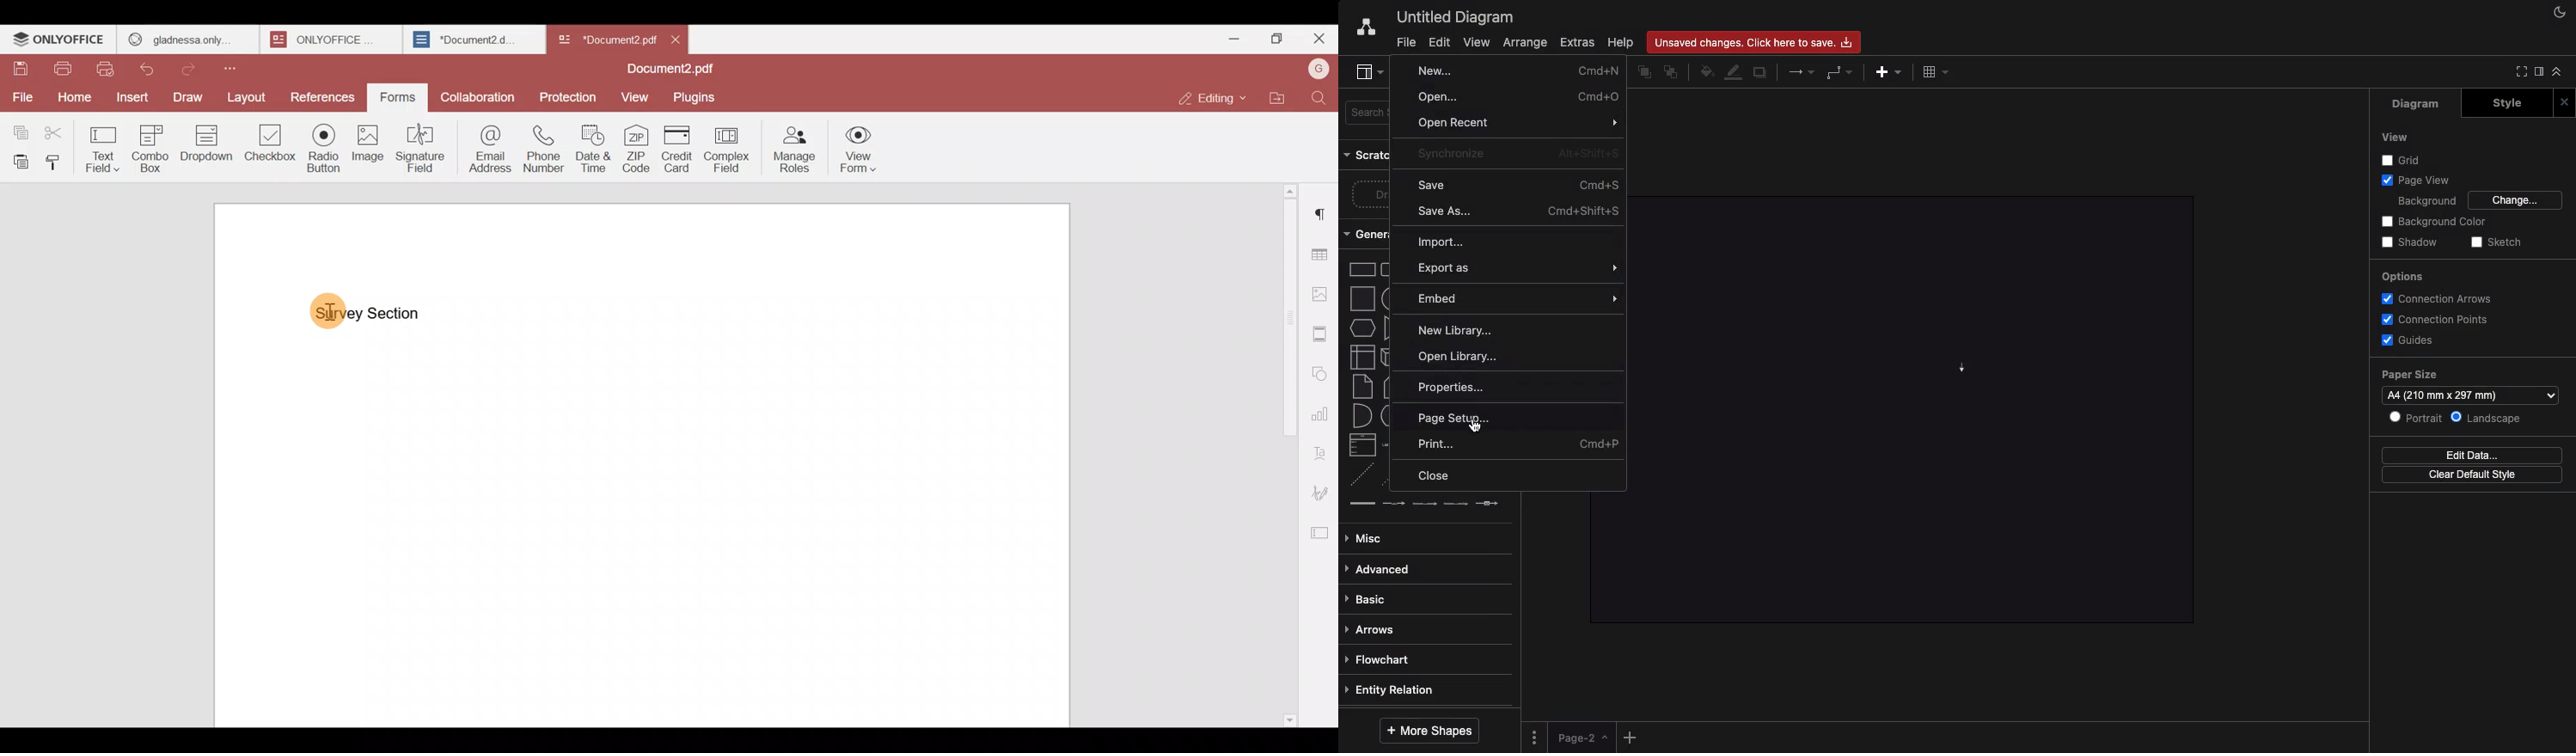 This screenshot has height=756, width=2576. Describe the element at coordinates (1673, 71) in the screenshot. I see `To back` at that location.